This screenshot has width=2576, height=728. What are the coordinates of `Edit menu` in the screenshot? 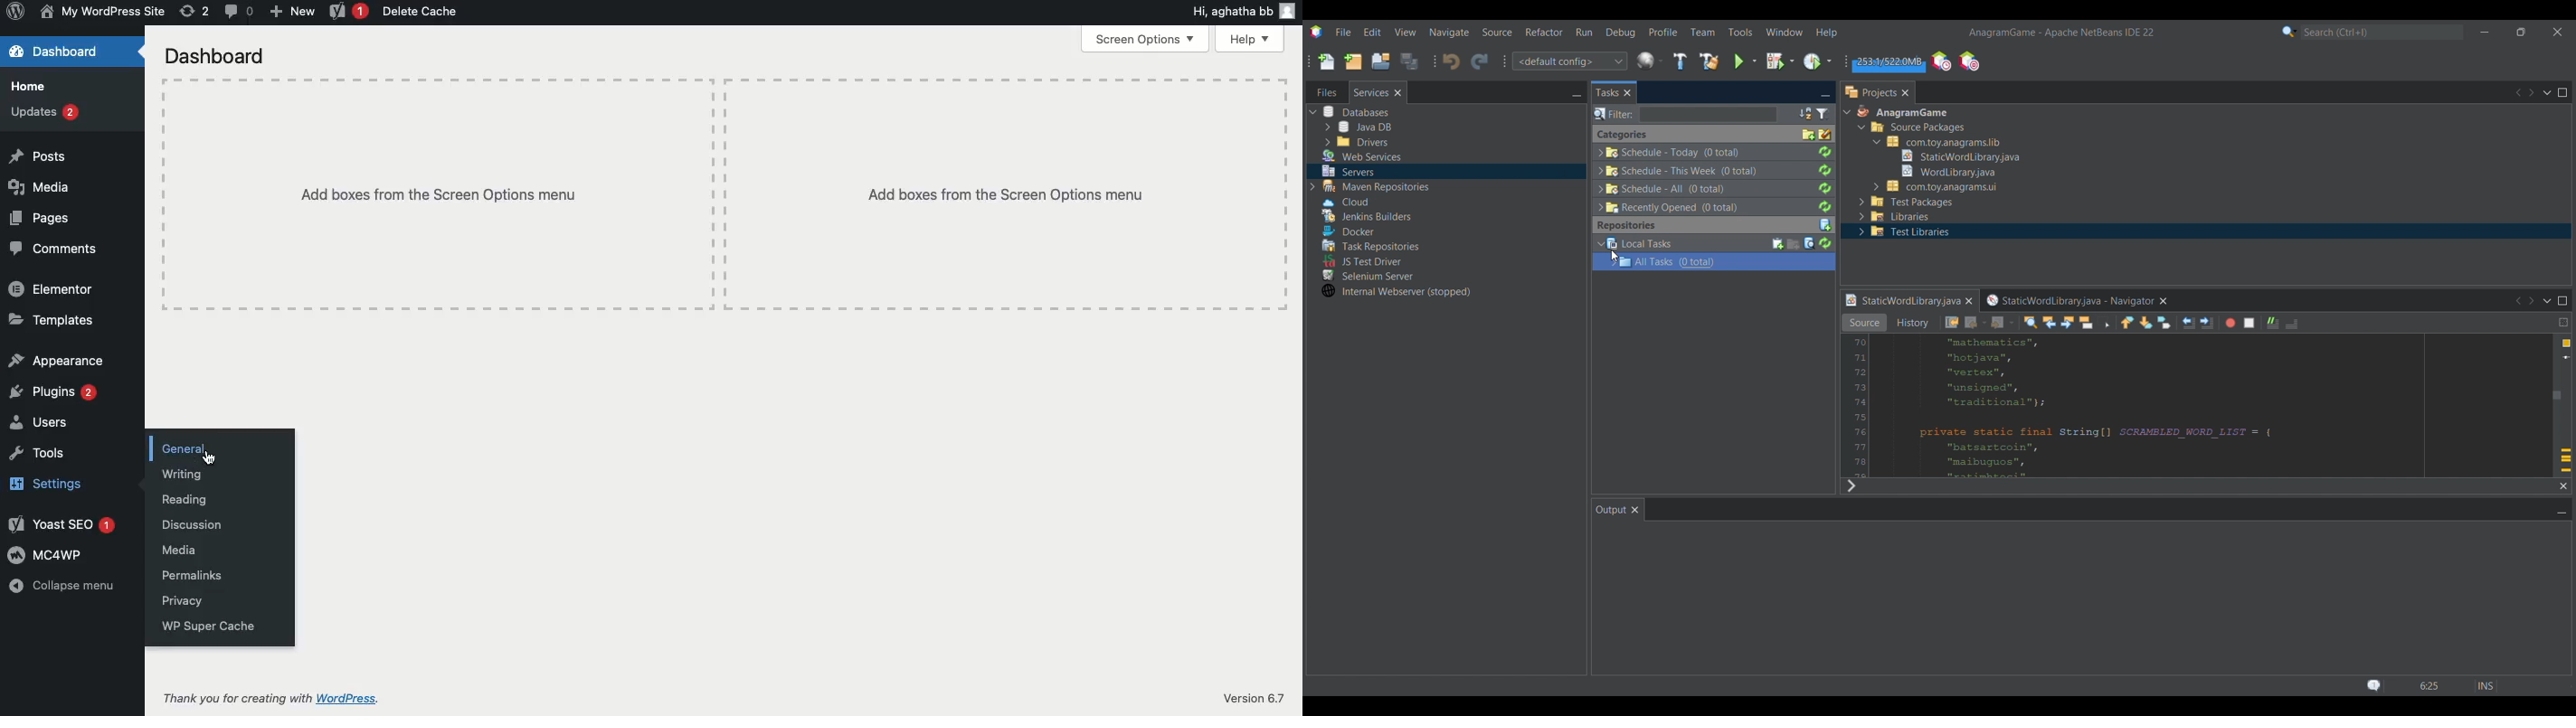 It's located at (1372, 32).